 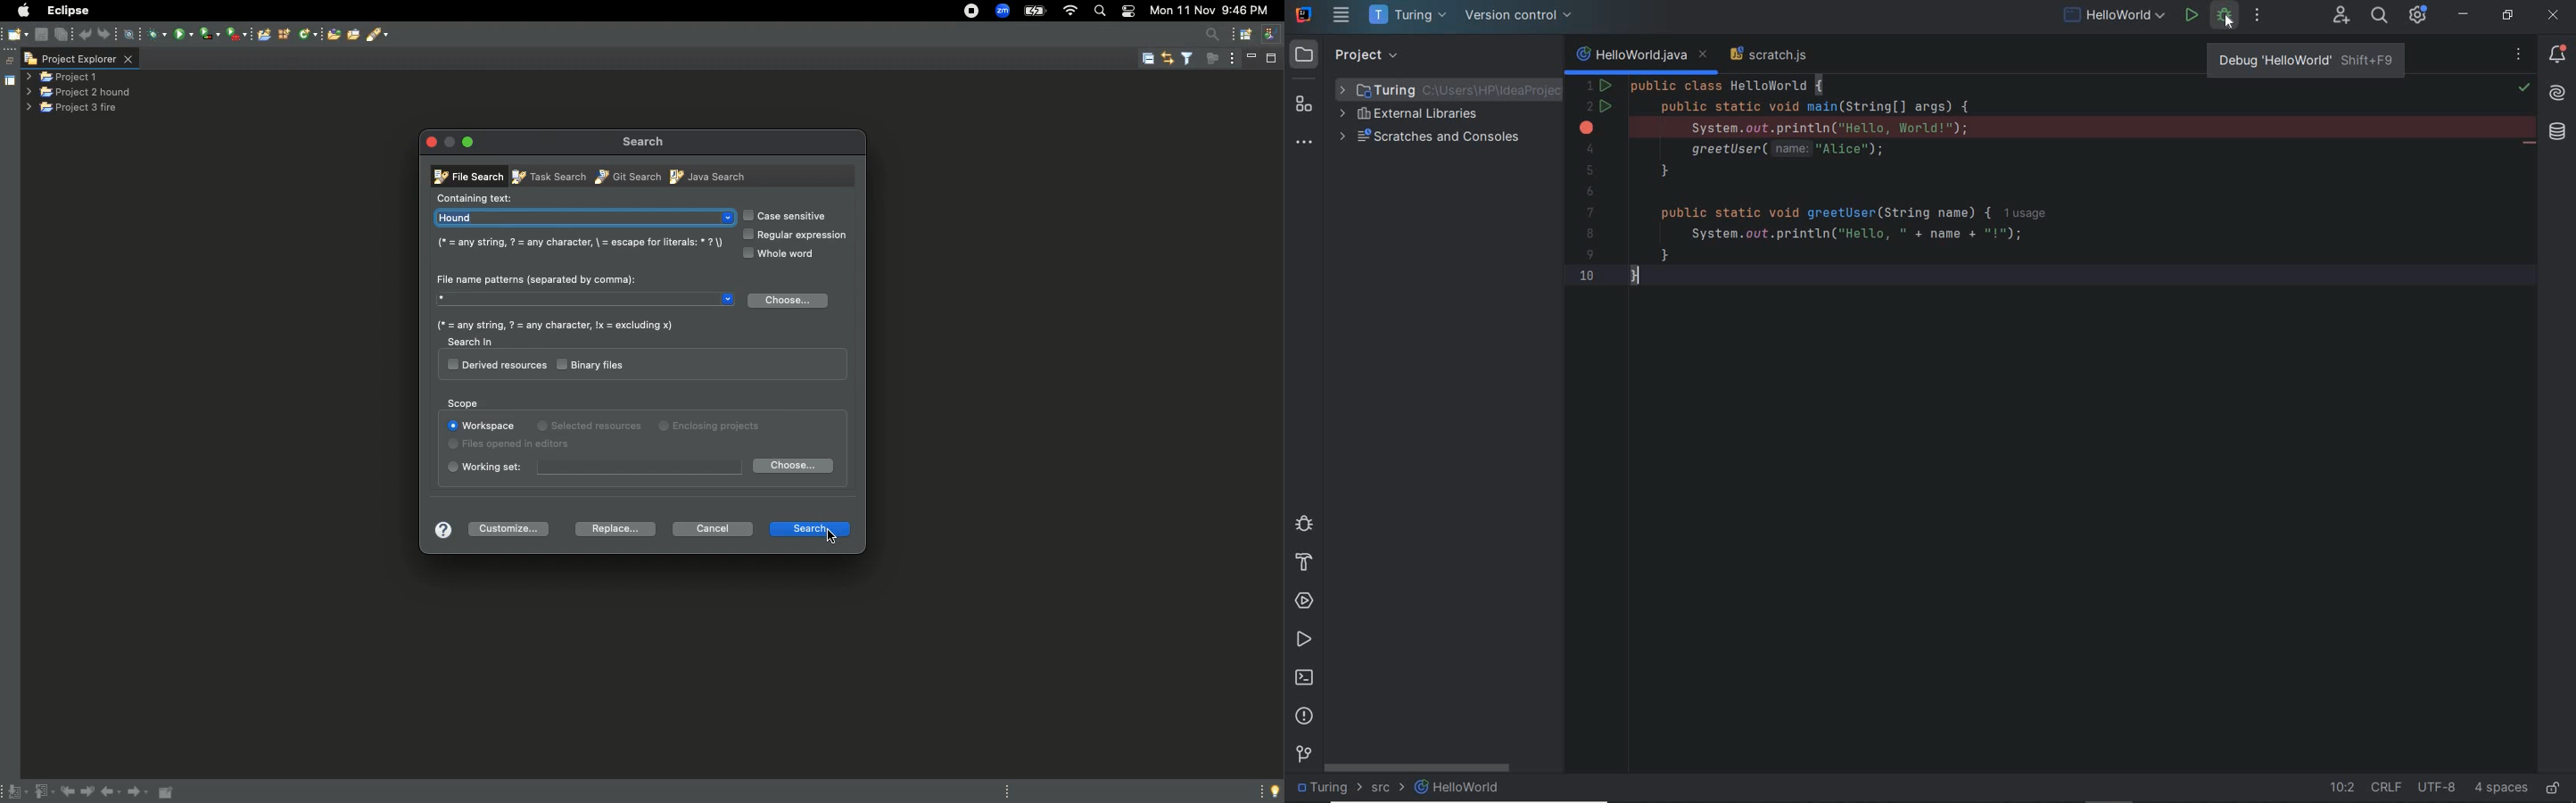 What do you see at coordinates (2526, 88) in the screenshot?
I see `no problems highlighted` at bounding box center [2526, 88].